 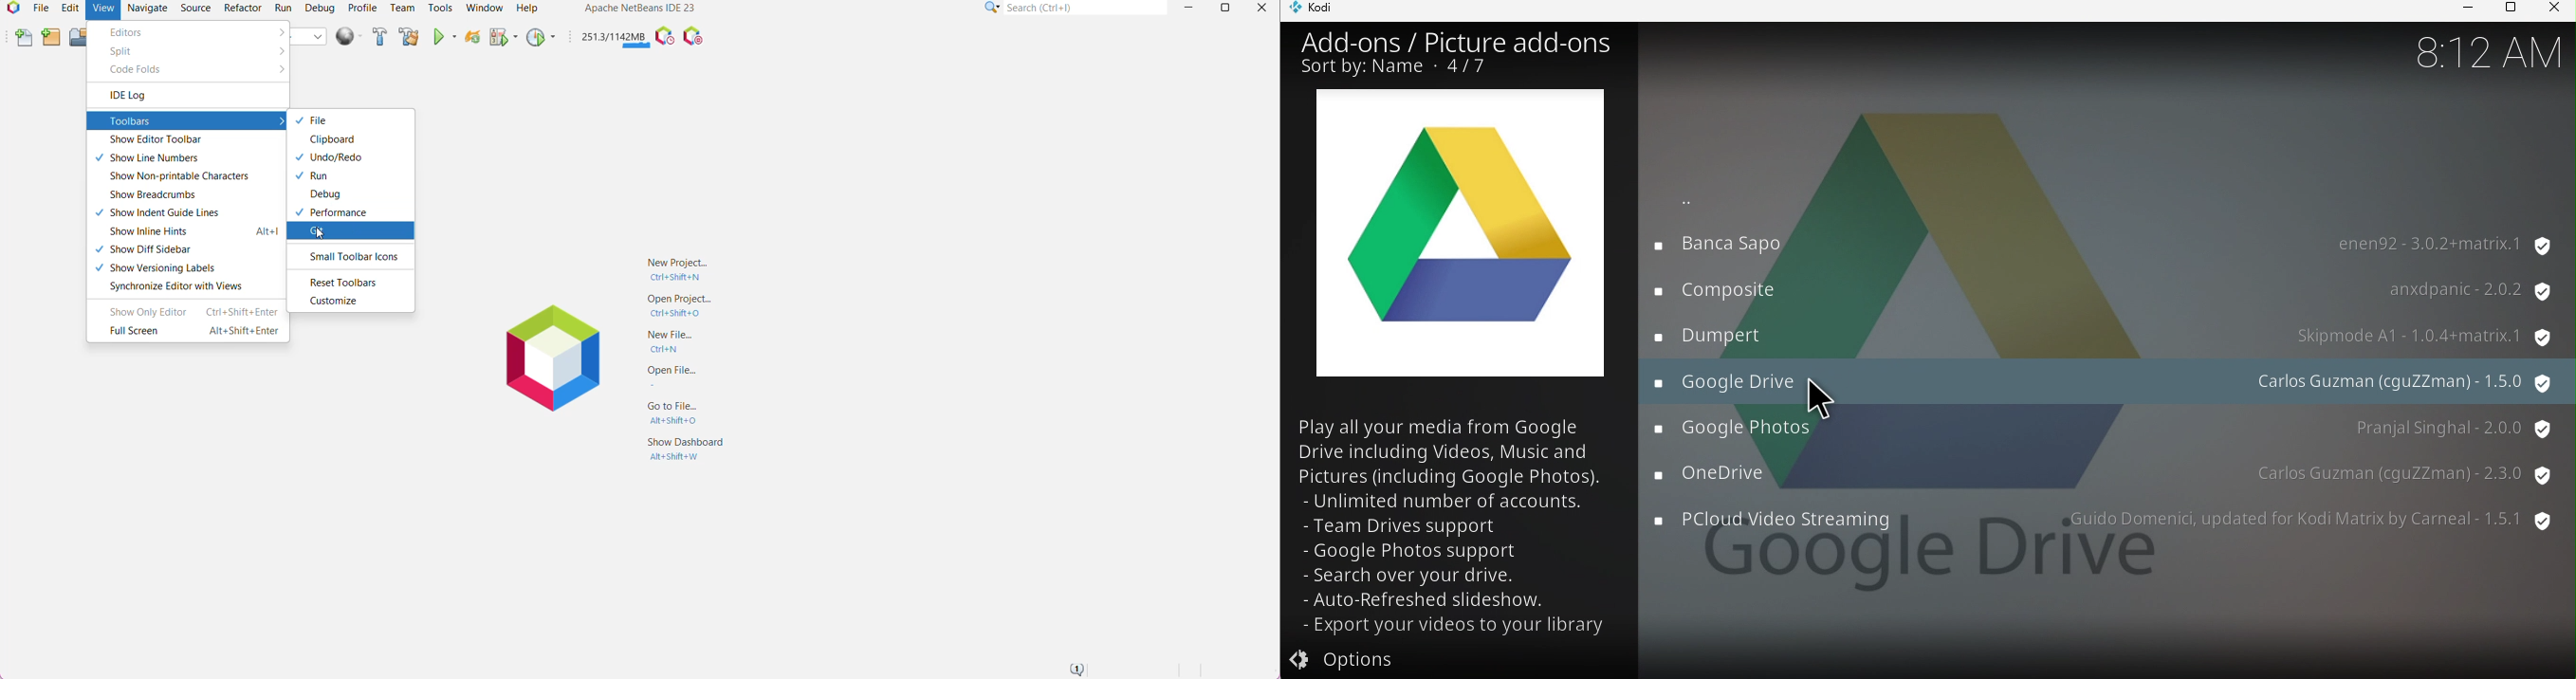 I want to click on Debug, so click(x=317, y=195).